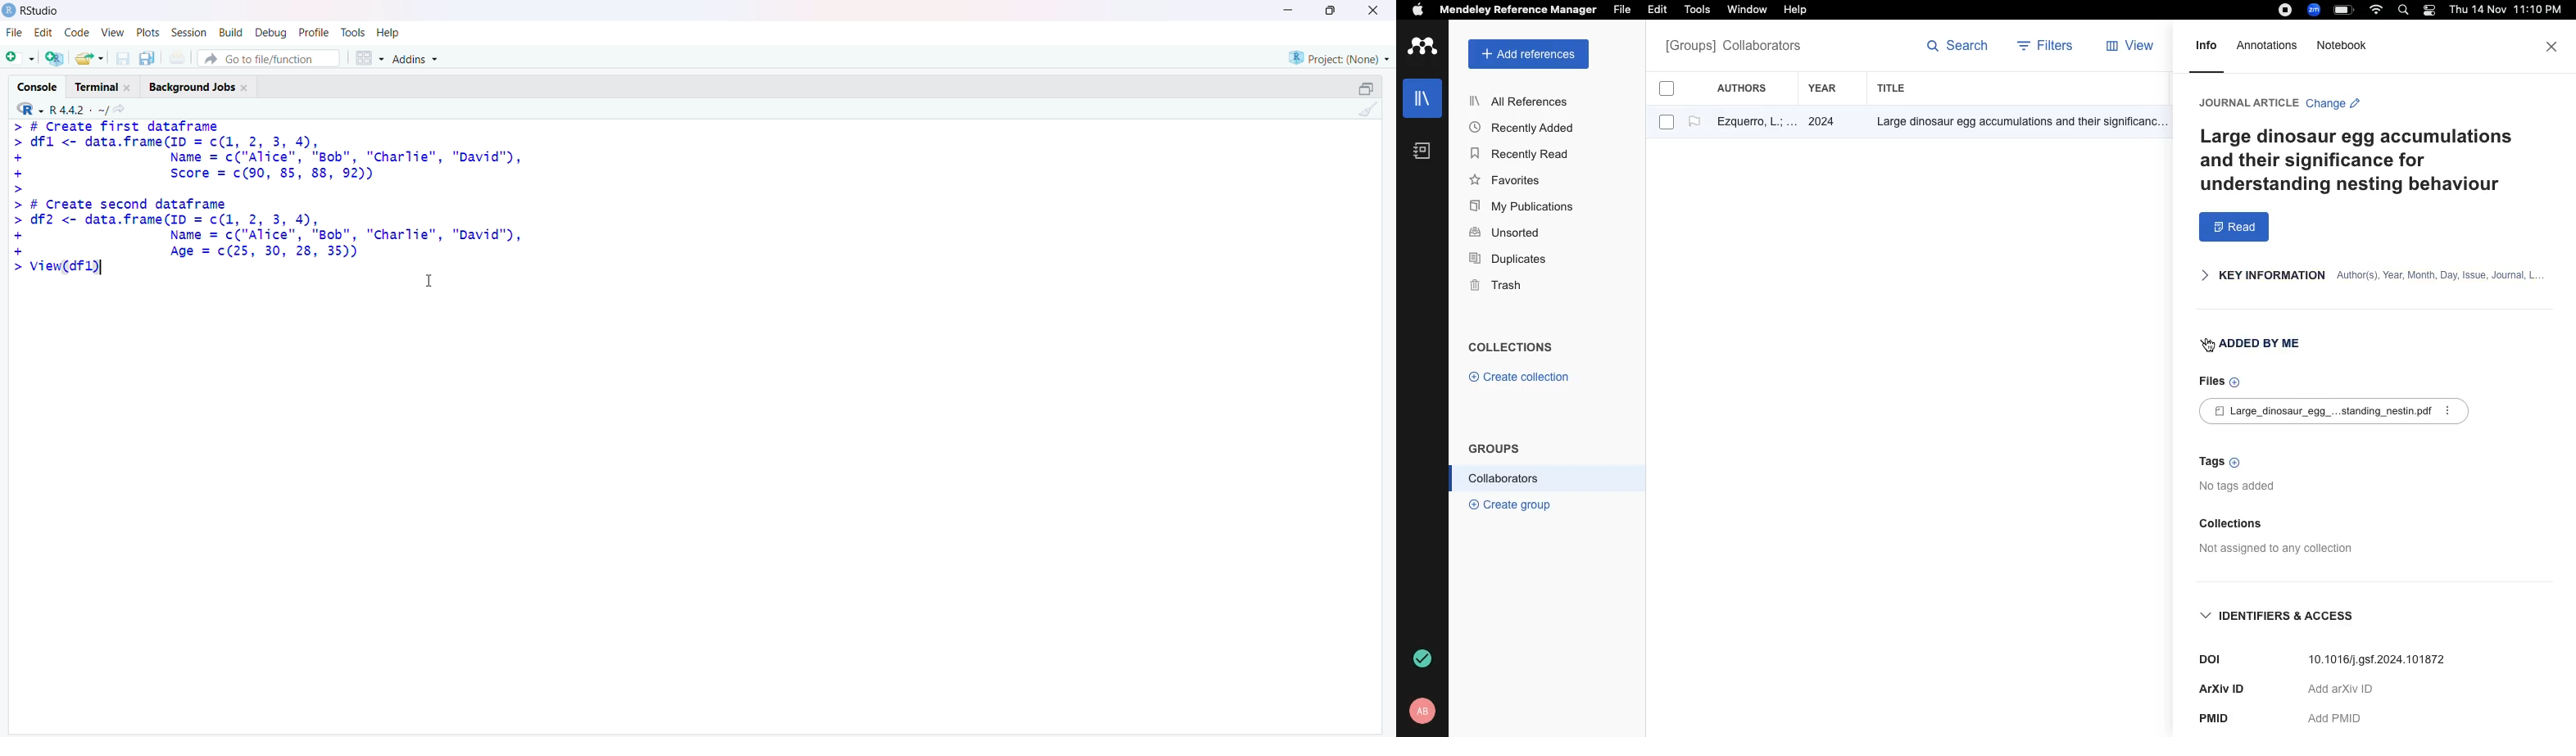 The image size is (2576, 756). What do you see at coordinates (1425, 711) in the screenshot?
I see `profile` at bounding box center [1425, 711].